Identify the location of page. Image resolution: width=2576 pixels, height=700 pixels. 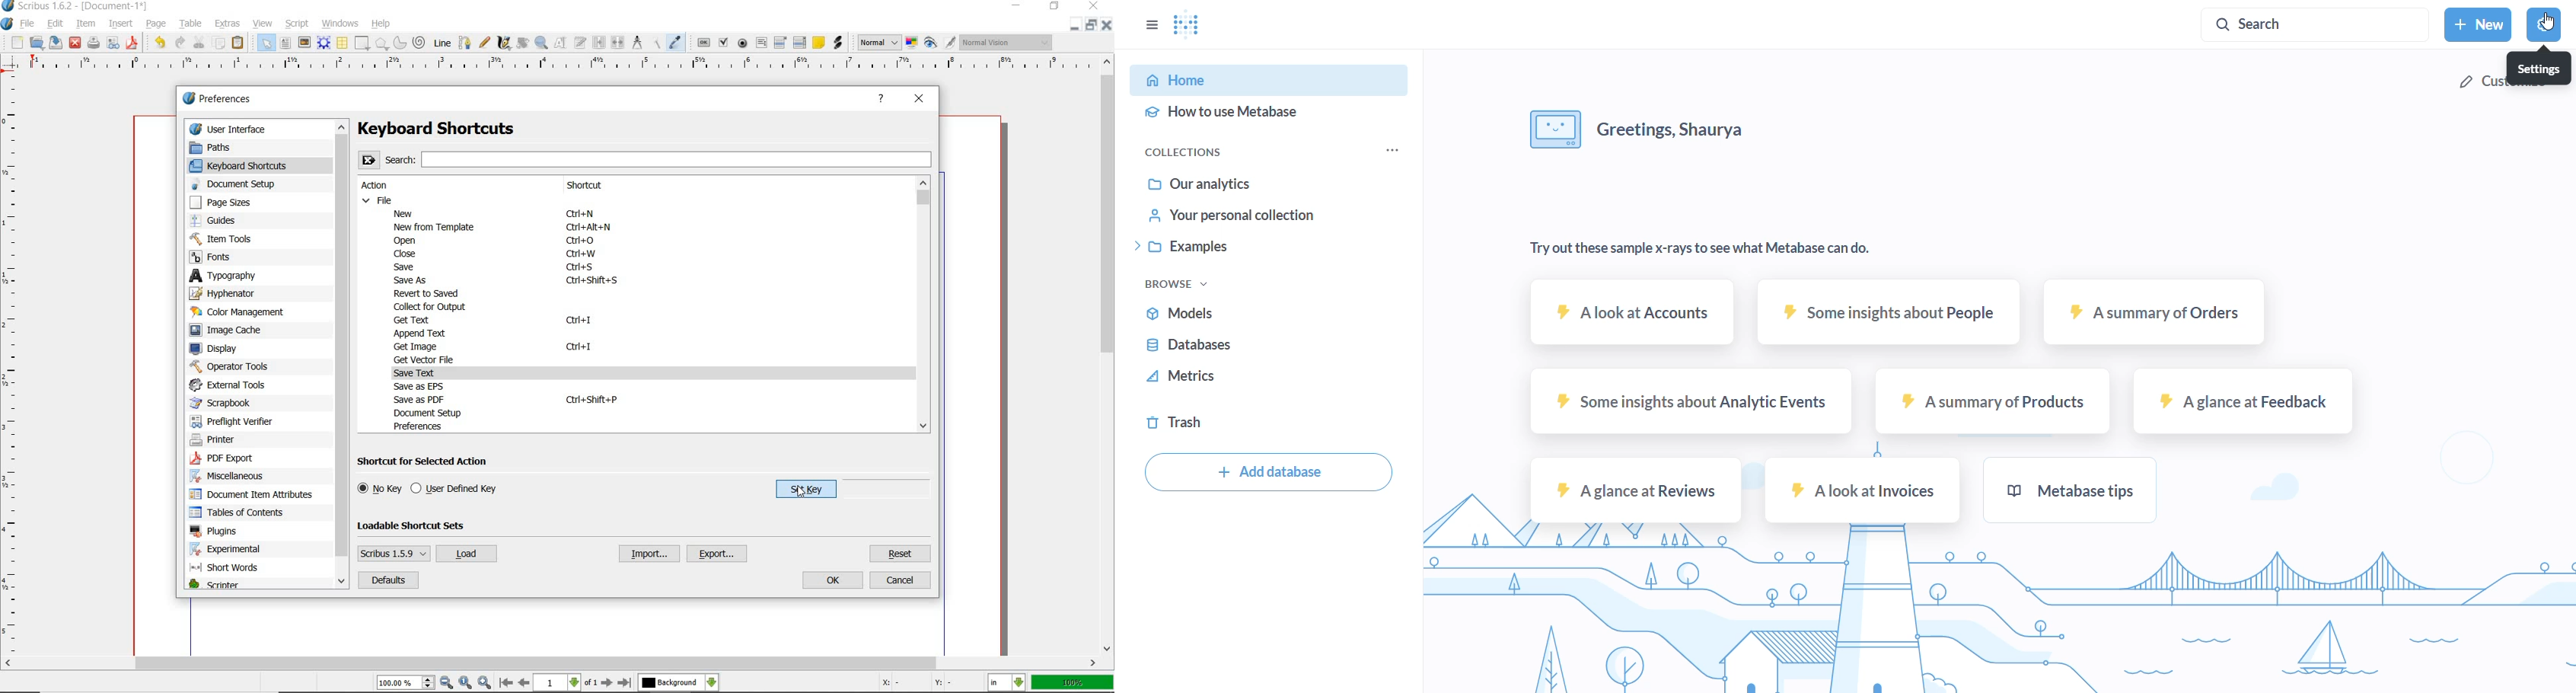
(155, 24).